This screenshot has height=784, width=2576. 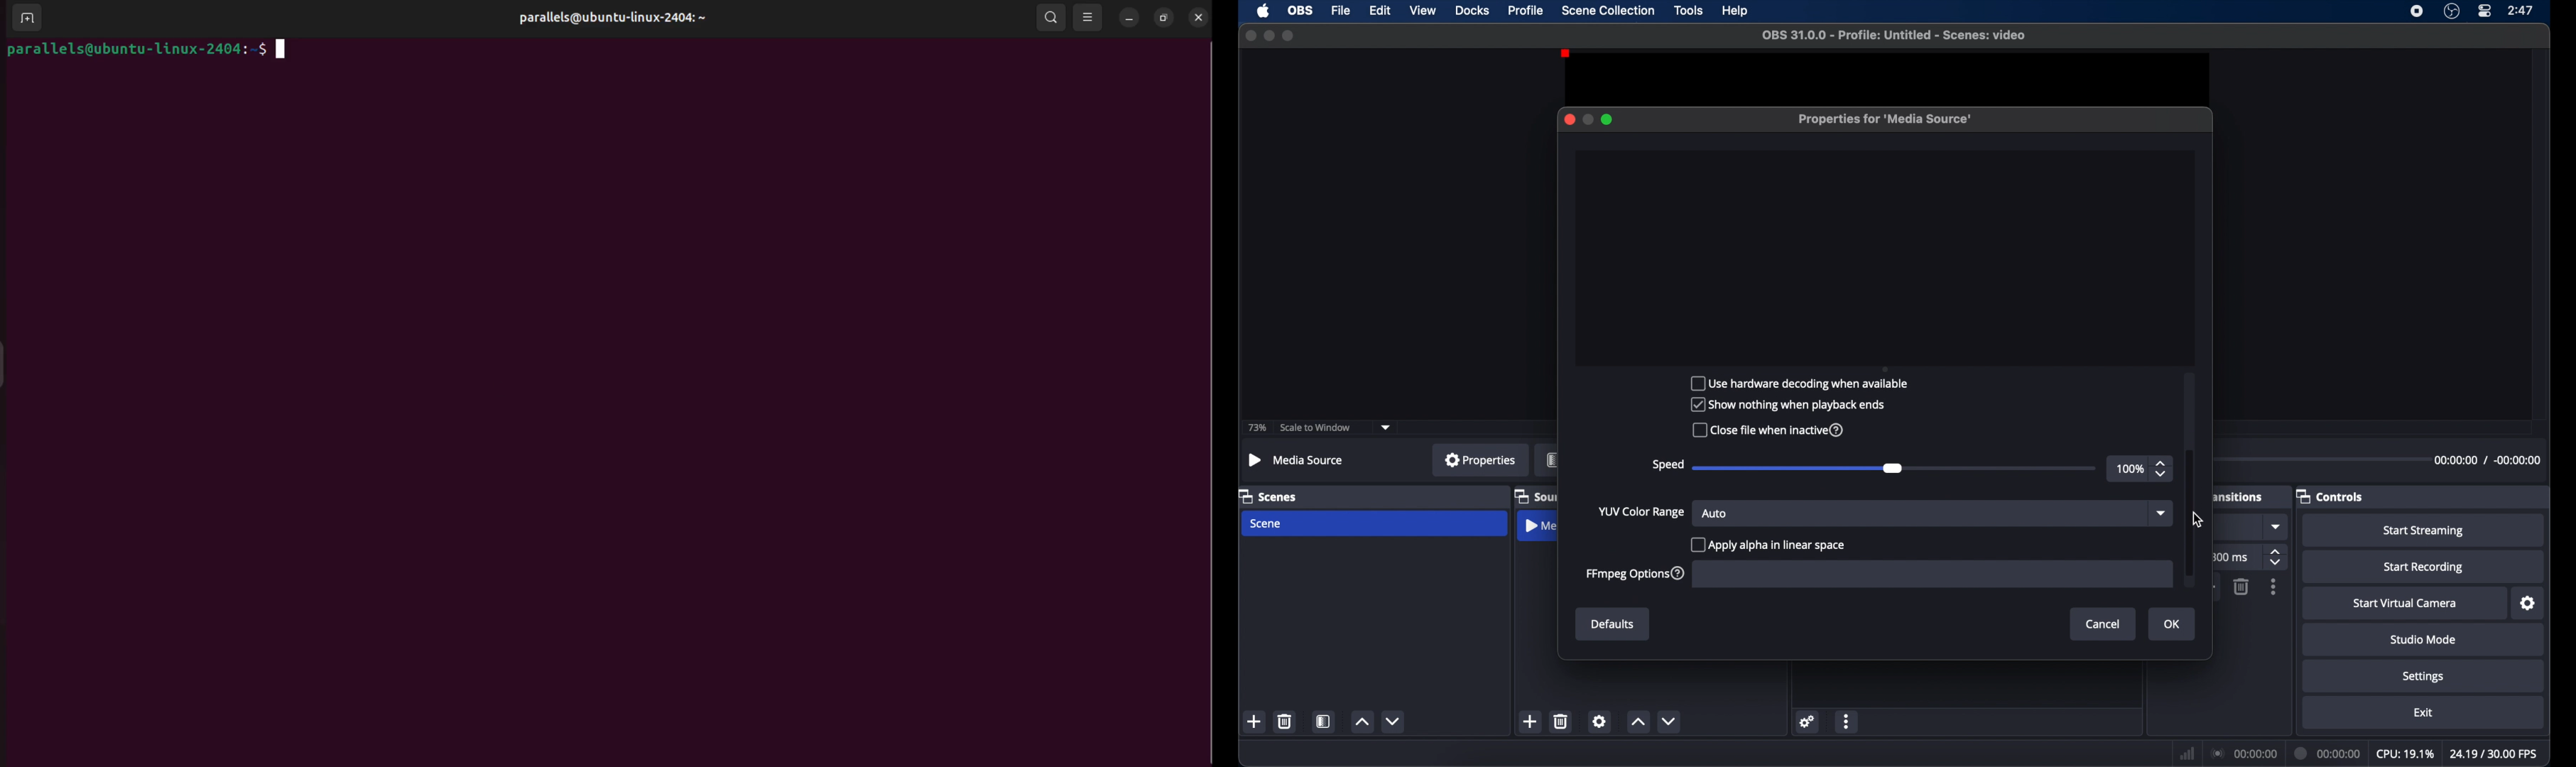 What do you see at coordinates (1289, 36) in the screenshot?
I see `maximize` at bounding box center [1289, 36].